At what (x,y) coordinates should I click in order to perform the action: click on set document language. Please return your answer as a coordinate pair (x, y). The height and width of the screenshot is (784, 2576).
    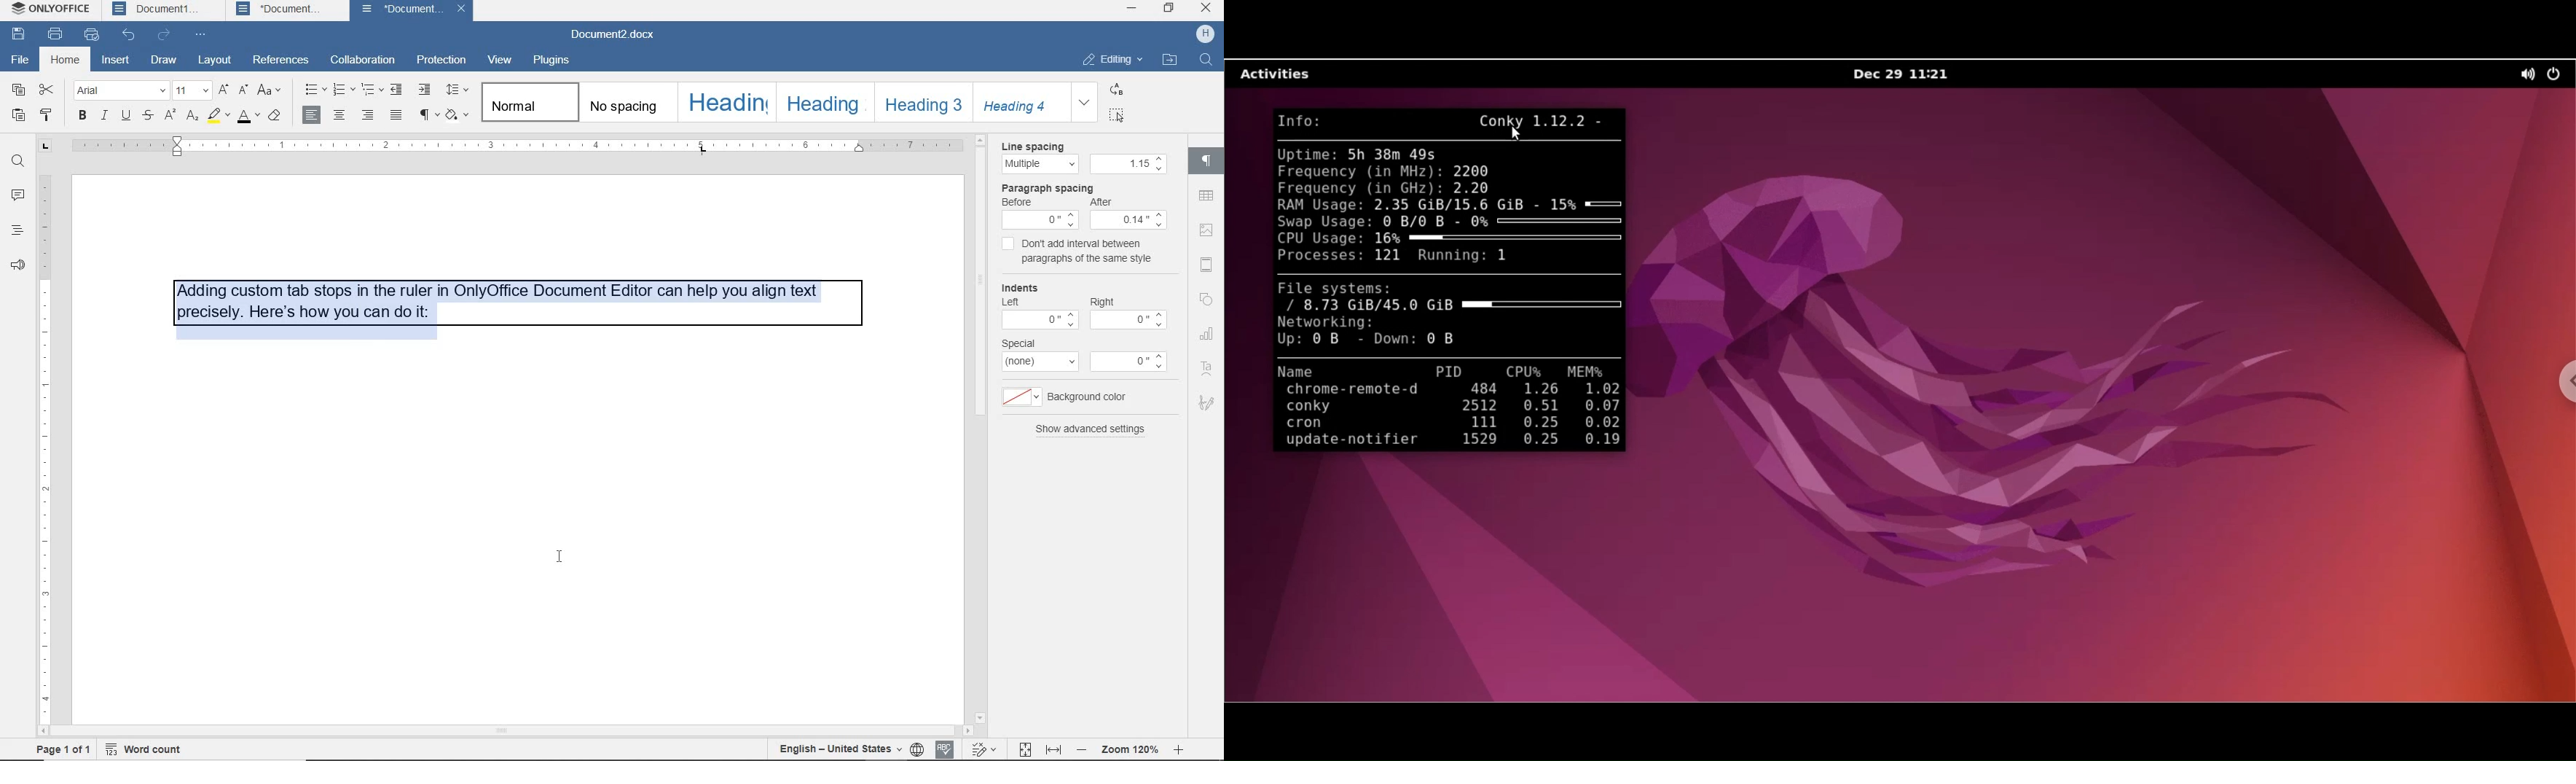
    Looking at the image, I should click on (917, 750).